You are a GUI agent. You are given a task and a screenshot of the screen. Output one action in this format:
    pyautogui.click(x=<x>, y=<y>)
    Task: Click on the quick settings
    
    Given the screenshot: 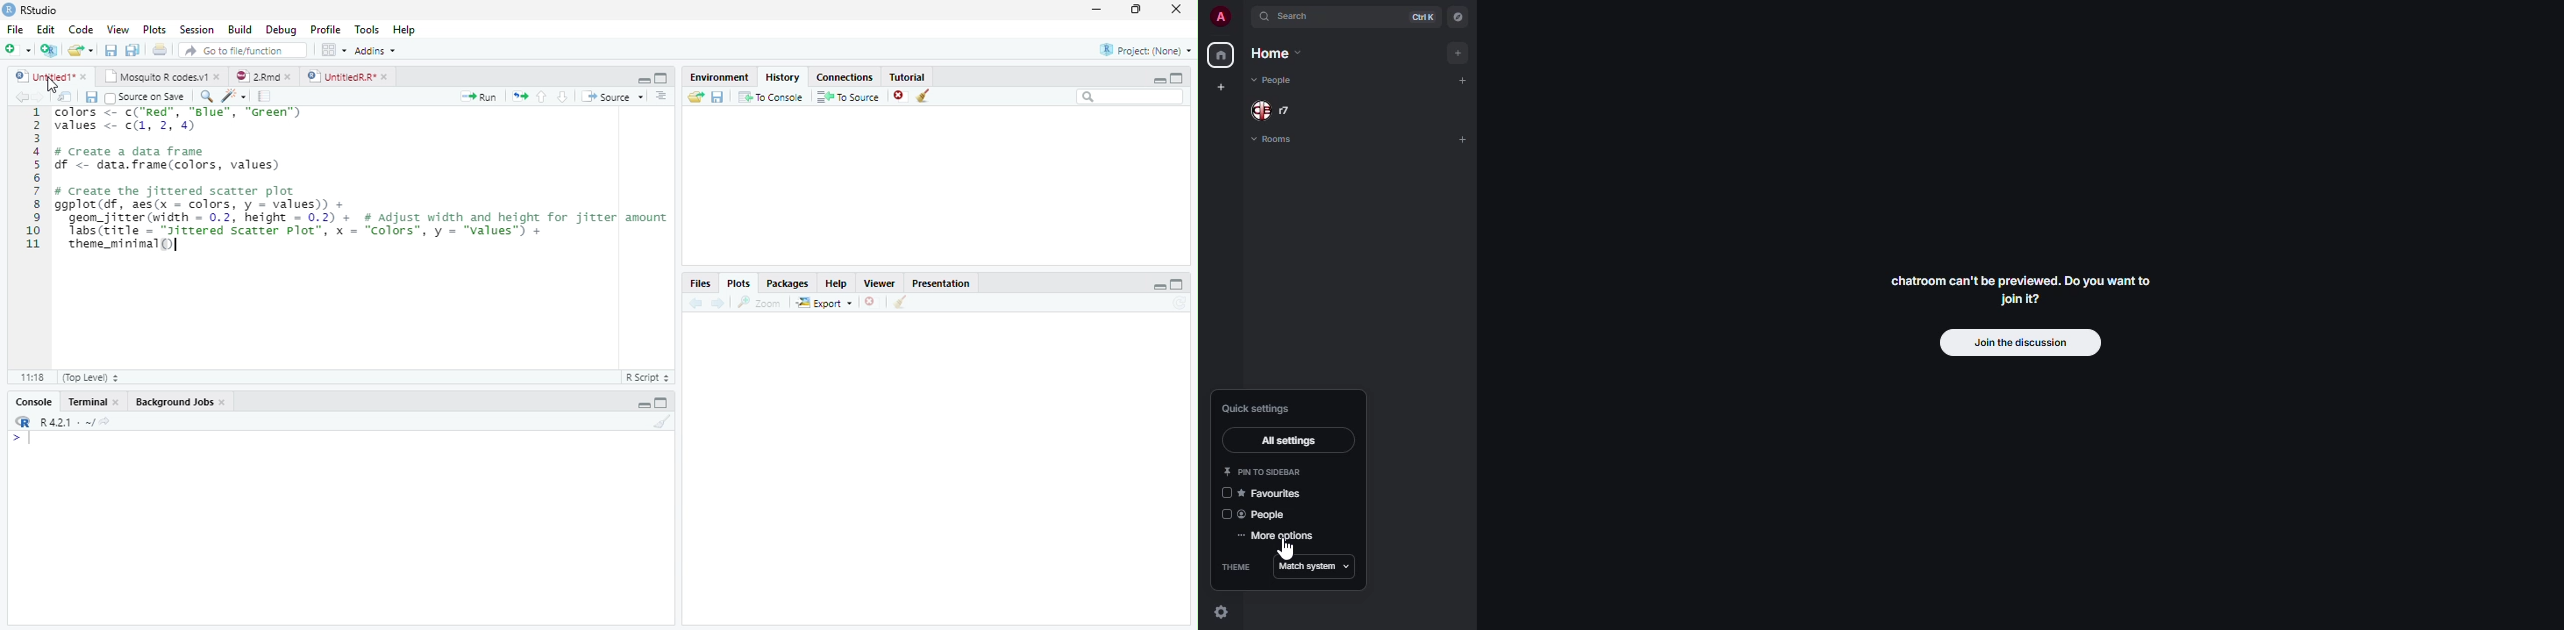 What is the action you would take?
    pyautogui.click(x=1258, y=408)
    